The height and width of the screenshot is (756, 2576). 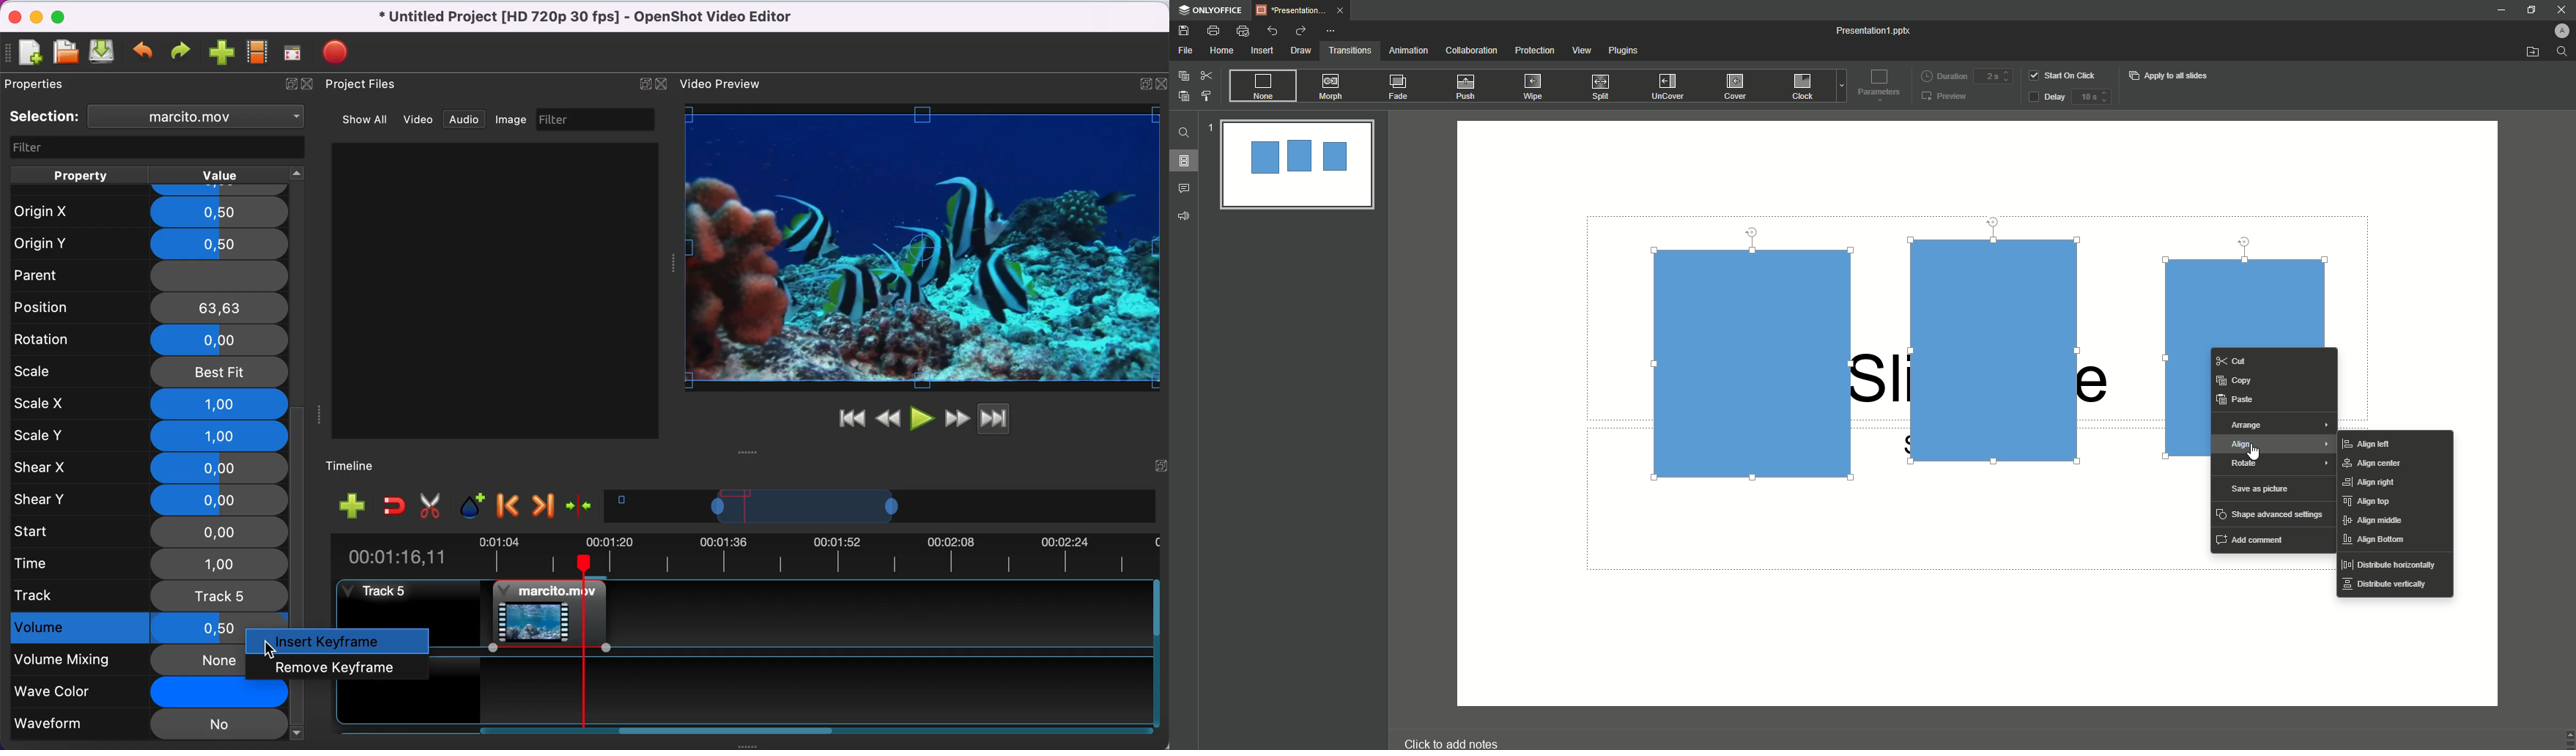 I want to click on Arrange, so click(x=2276, y=426).